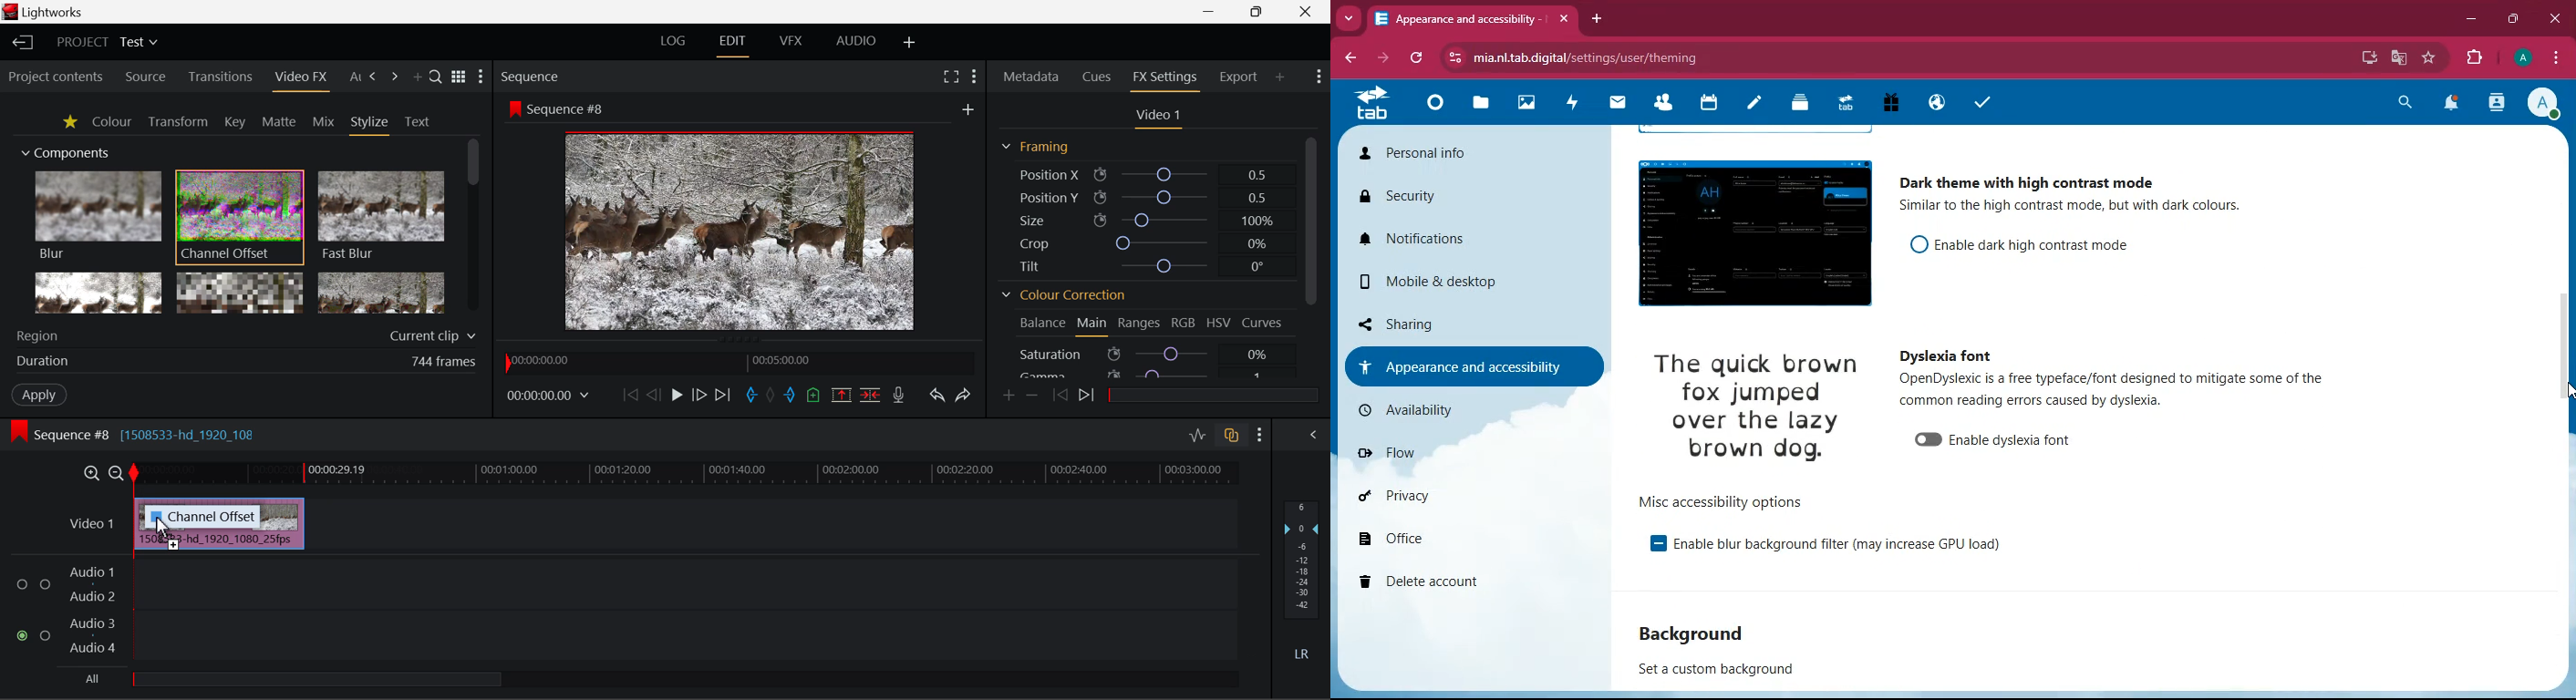 This screenshot has width=2576, height=700. Describe the element at coordinates (2515, 15) in the screenshot. I see `maximize` at that location.